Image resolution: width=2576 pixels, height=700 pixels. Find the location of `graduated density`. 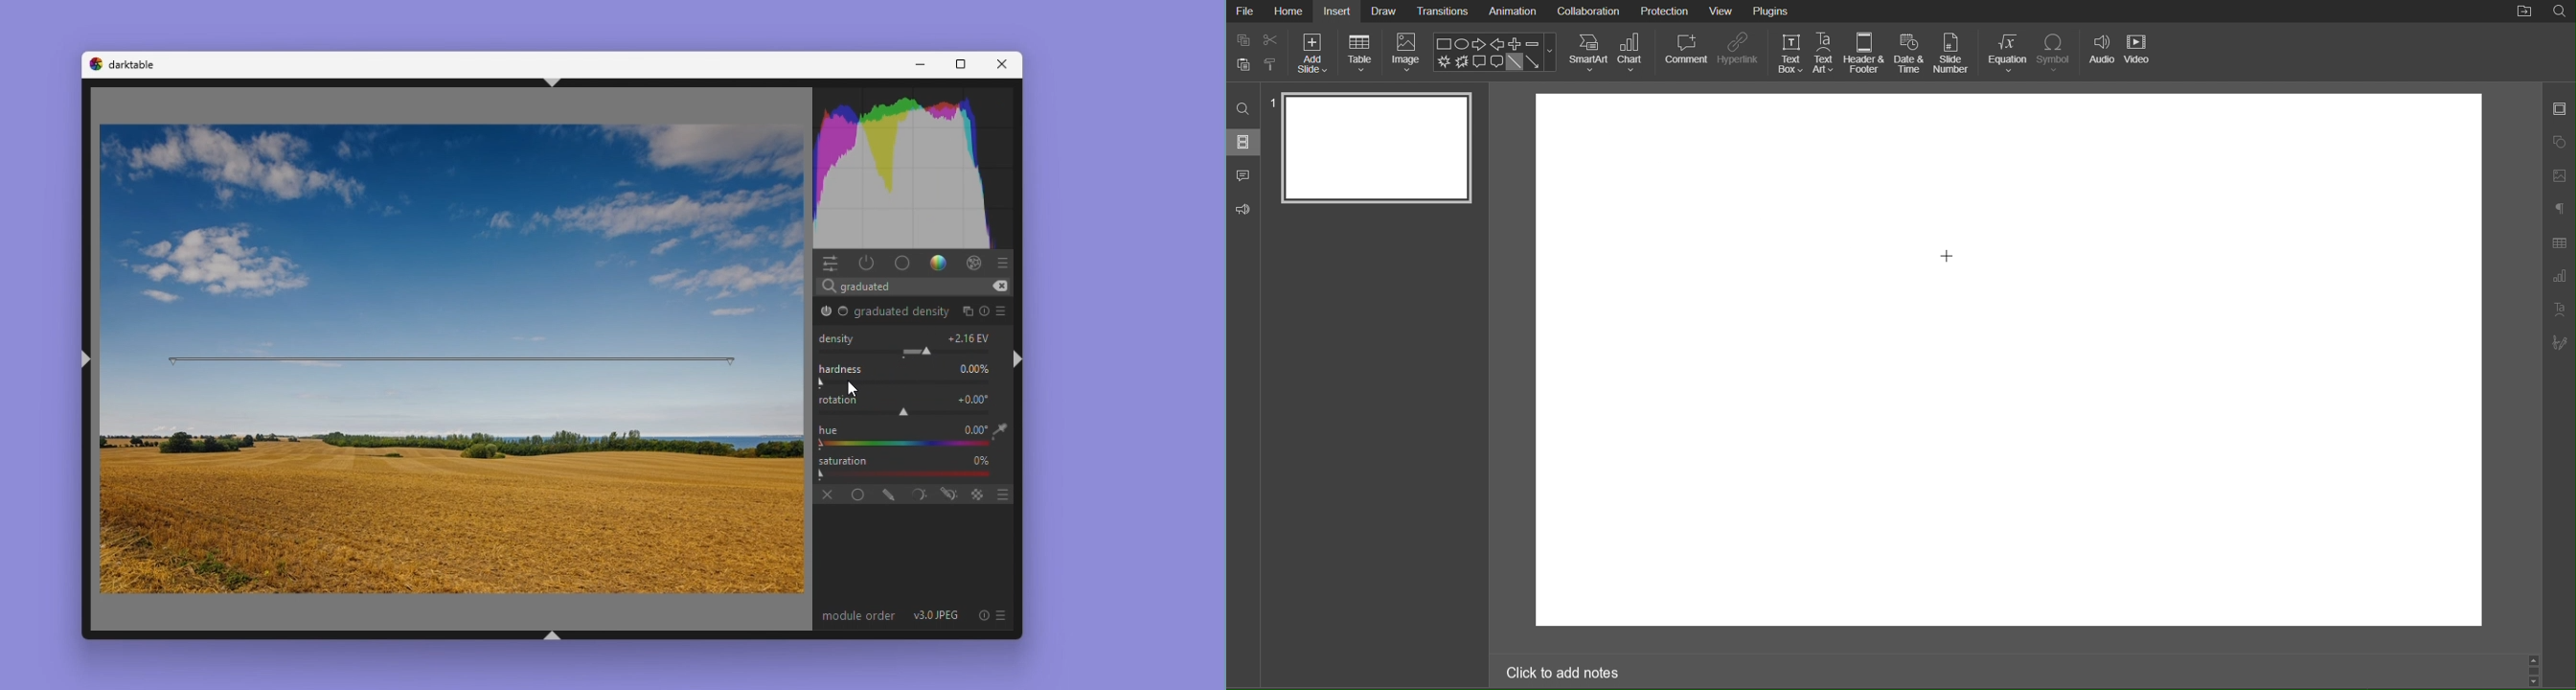

graduated density is located at coordinates (901, 313).